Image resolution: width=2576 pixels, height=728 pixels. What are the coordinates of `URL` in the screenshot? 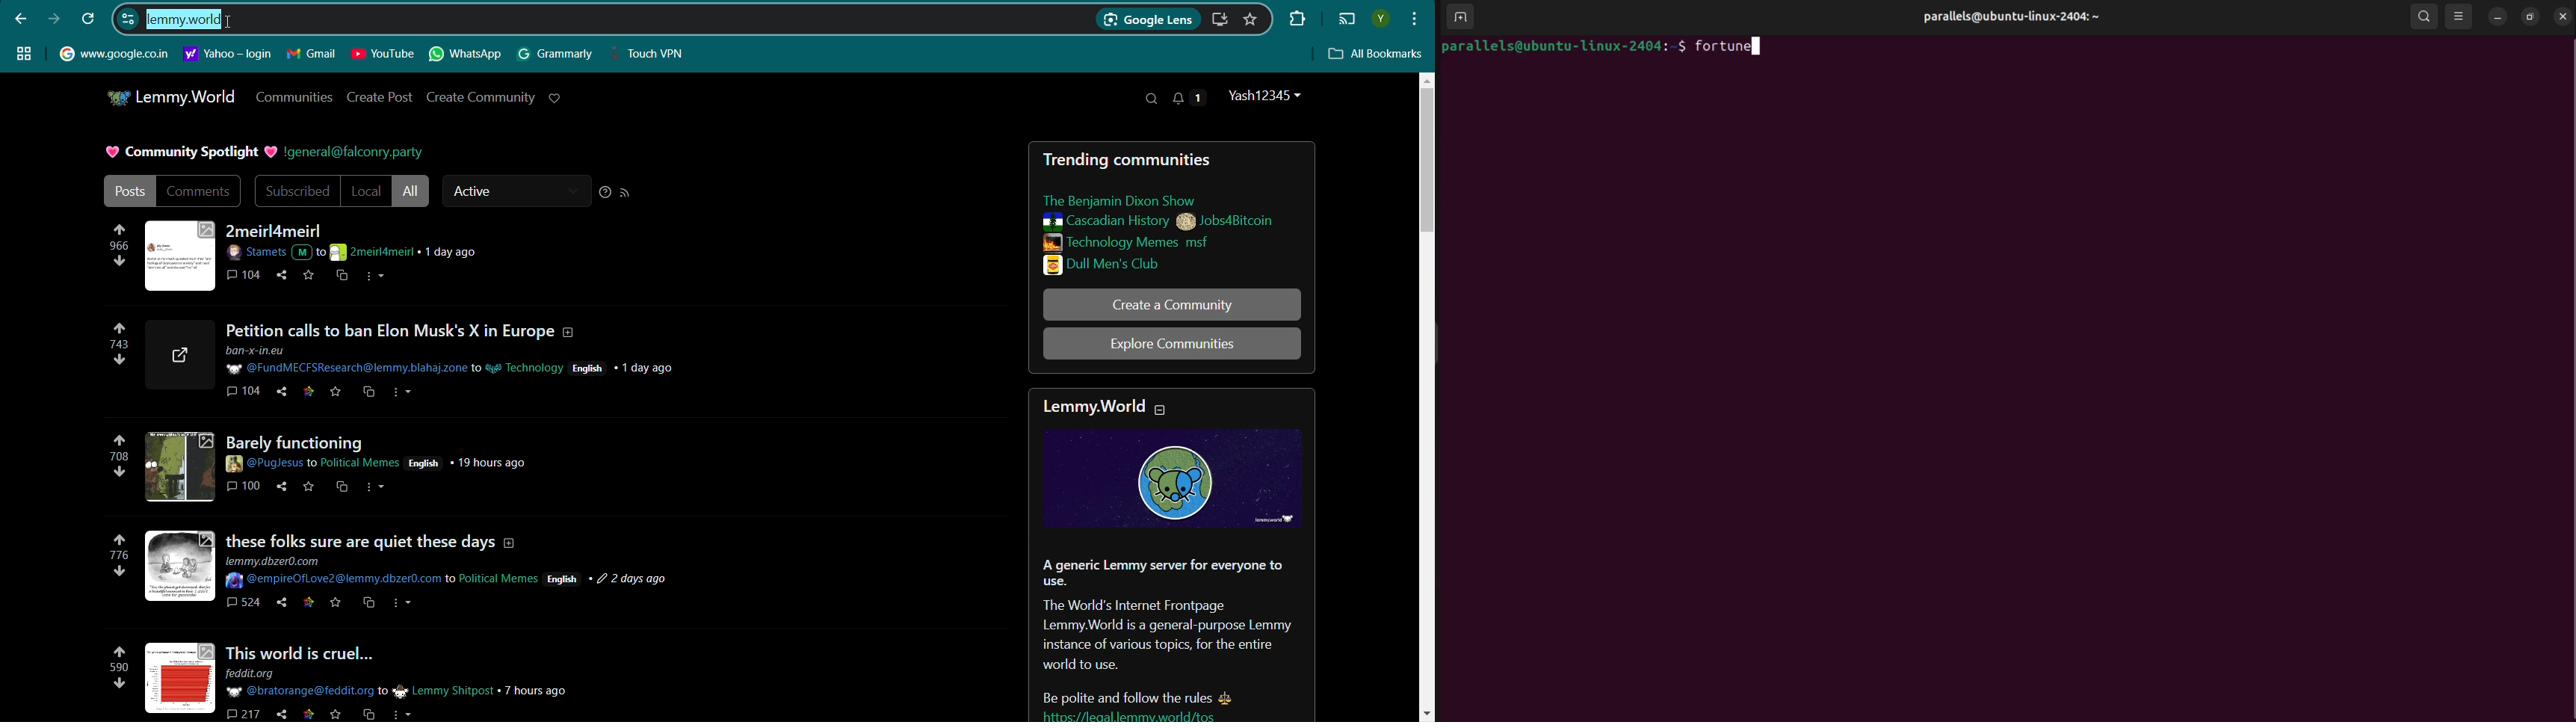 It's located at (181, 355).